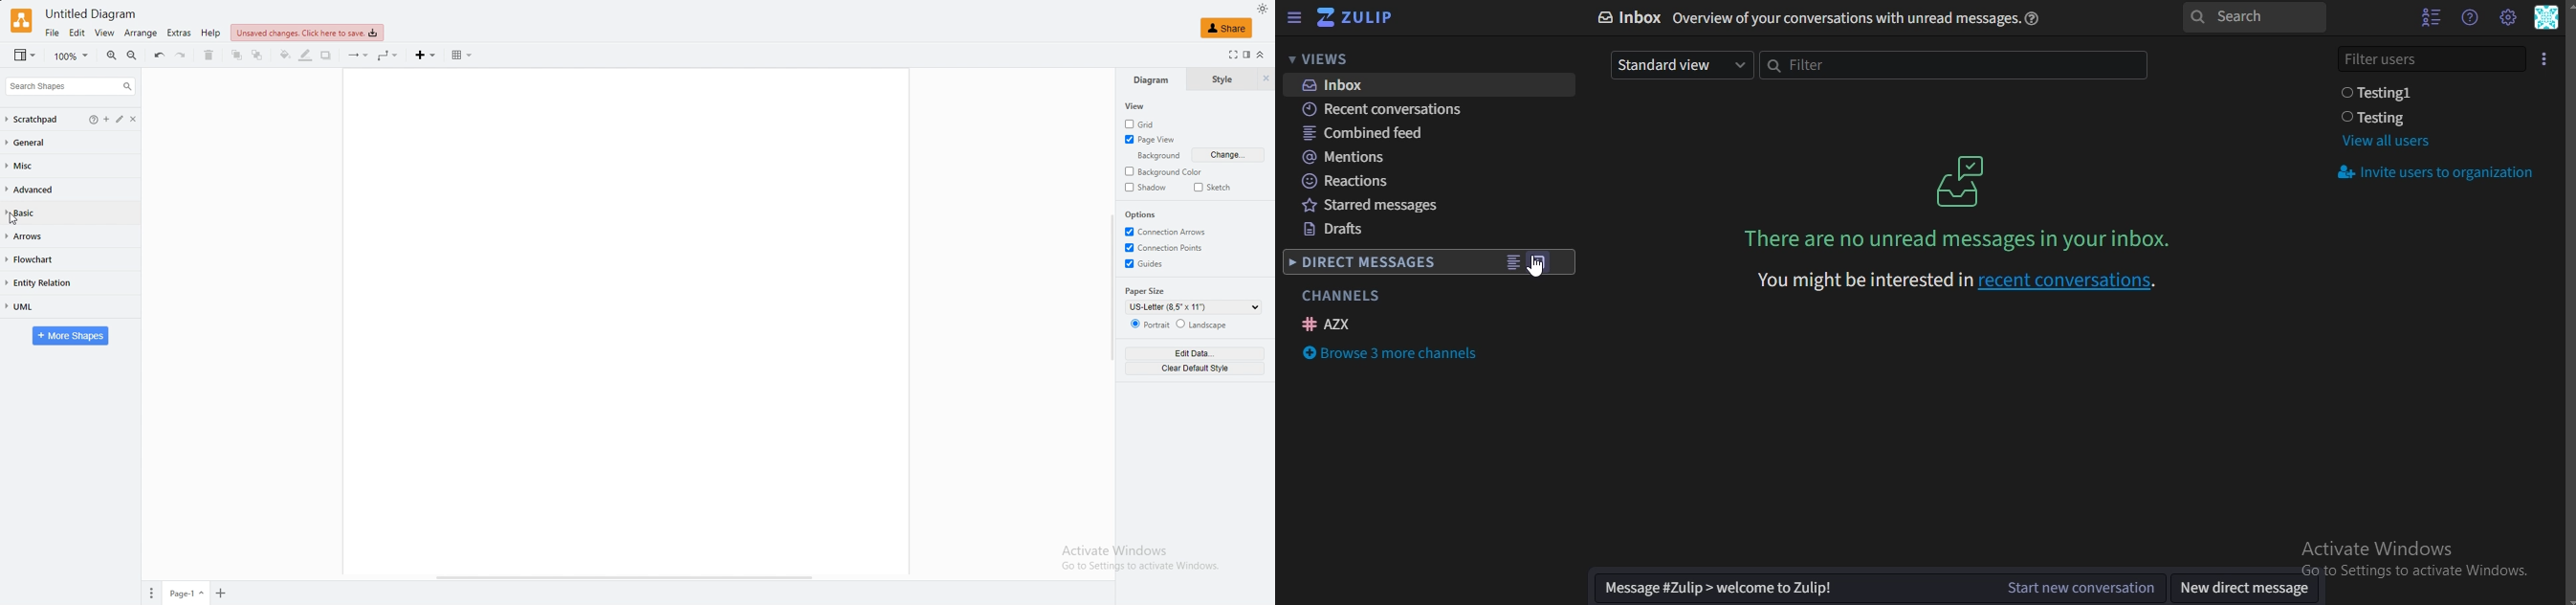 The image size is (2576, 616). What do you see at coordinates (92, 14) in the screenshot?
I see `untitled diagram` at bounding box center [92, 14].